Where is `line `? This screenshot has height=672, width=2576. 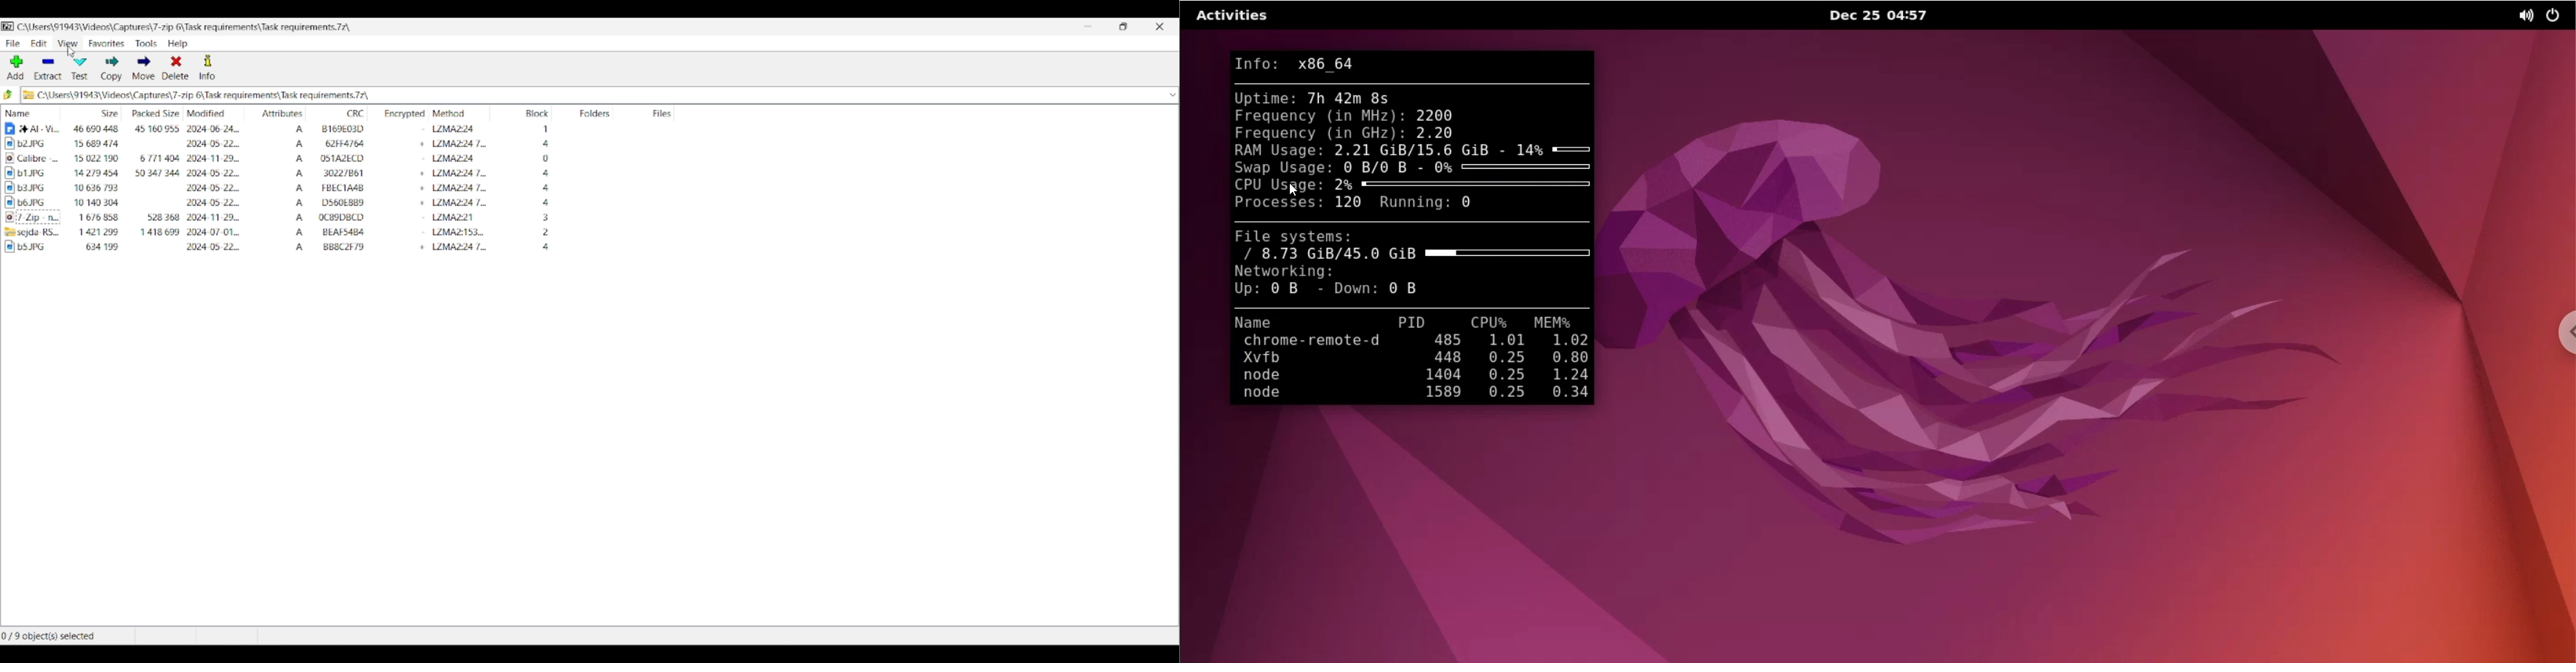 line  is located at coordinates (1413, 308).